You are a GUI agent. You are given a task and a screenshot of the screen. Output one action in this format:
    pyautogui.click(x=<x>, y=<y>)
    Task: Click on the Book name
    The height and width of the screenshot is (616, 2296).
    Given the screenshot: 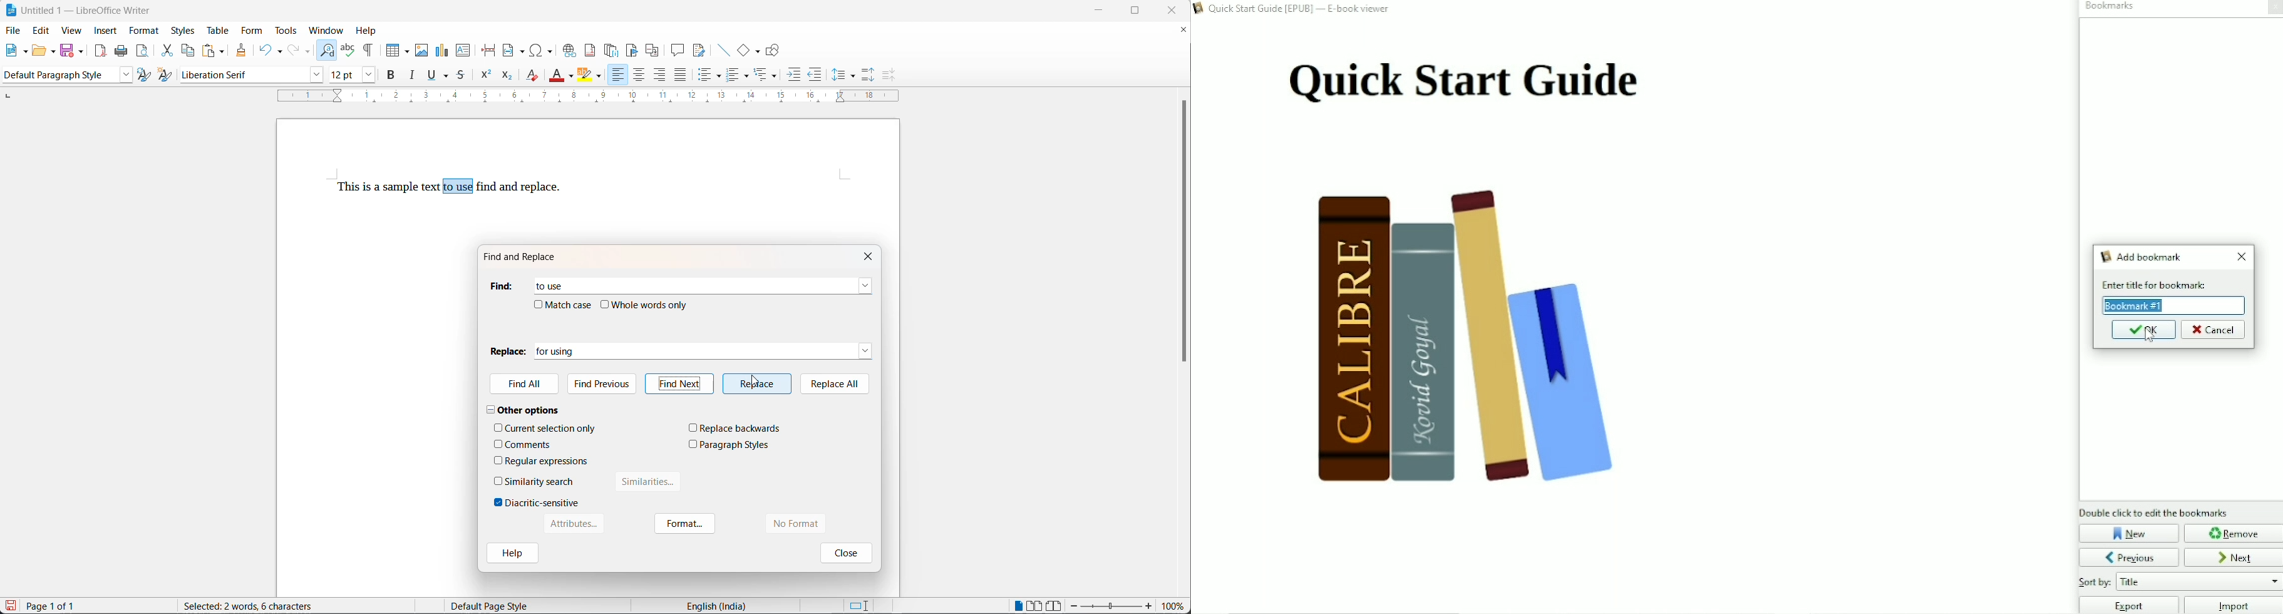 What is the action you would take?
    pyautogui.click(x=1302, y=10)
    